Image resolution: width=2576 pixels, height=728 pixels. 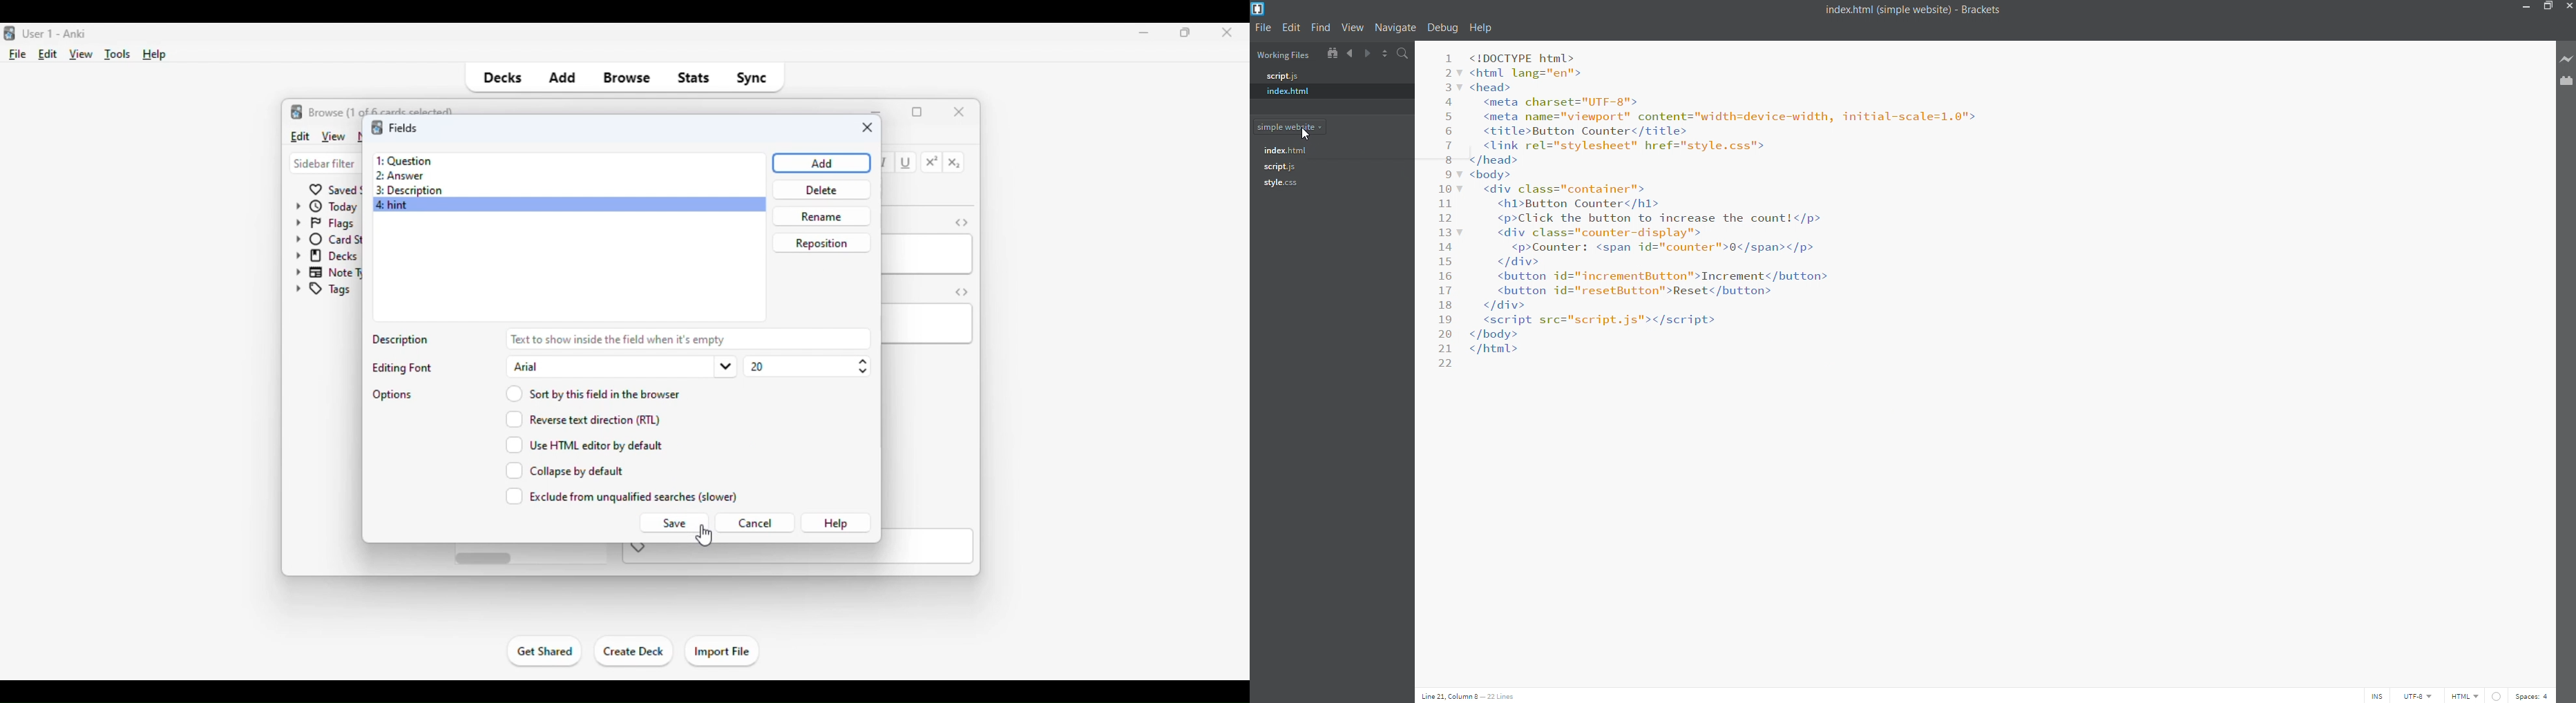 I want to click on tools, so click(x=119, y=55).